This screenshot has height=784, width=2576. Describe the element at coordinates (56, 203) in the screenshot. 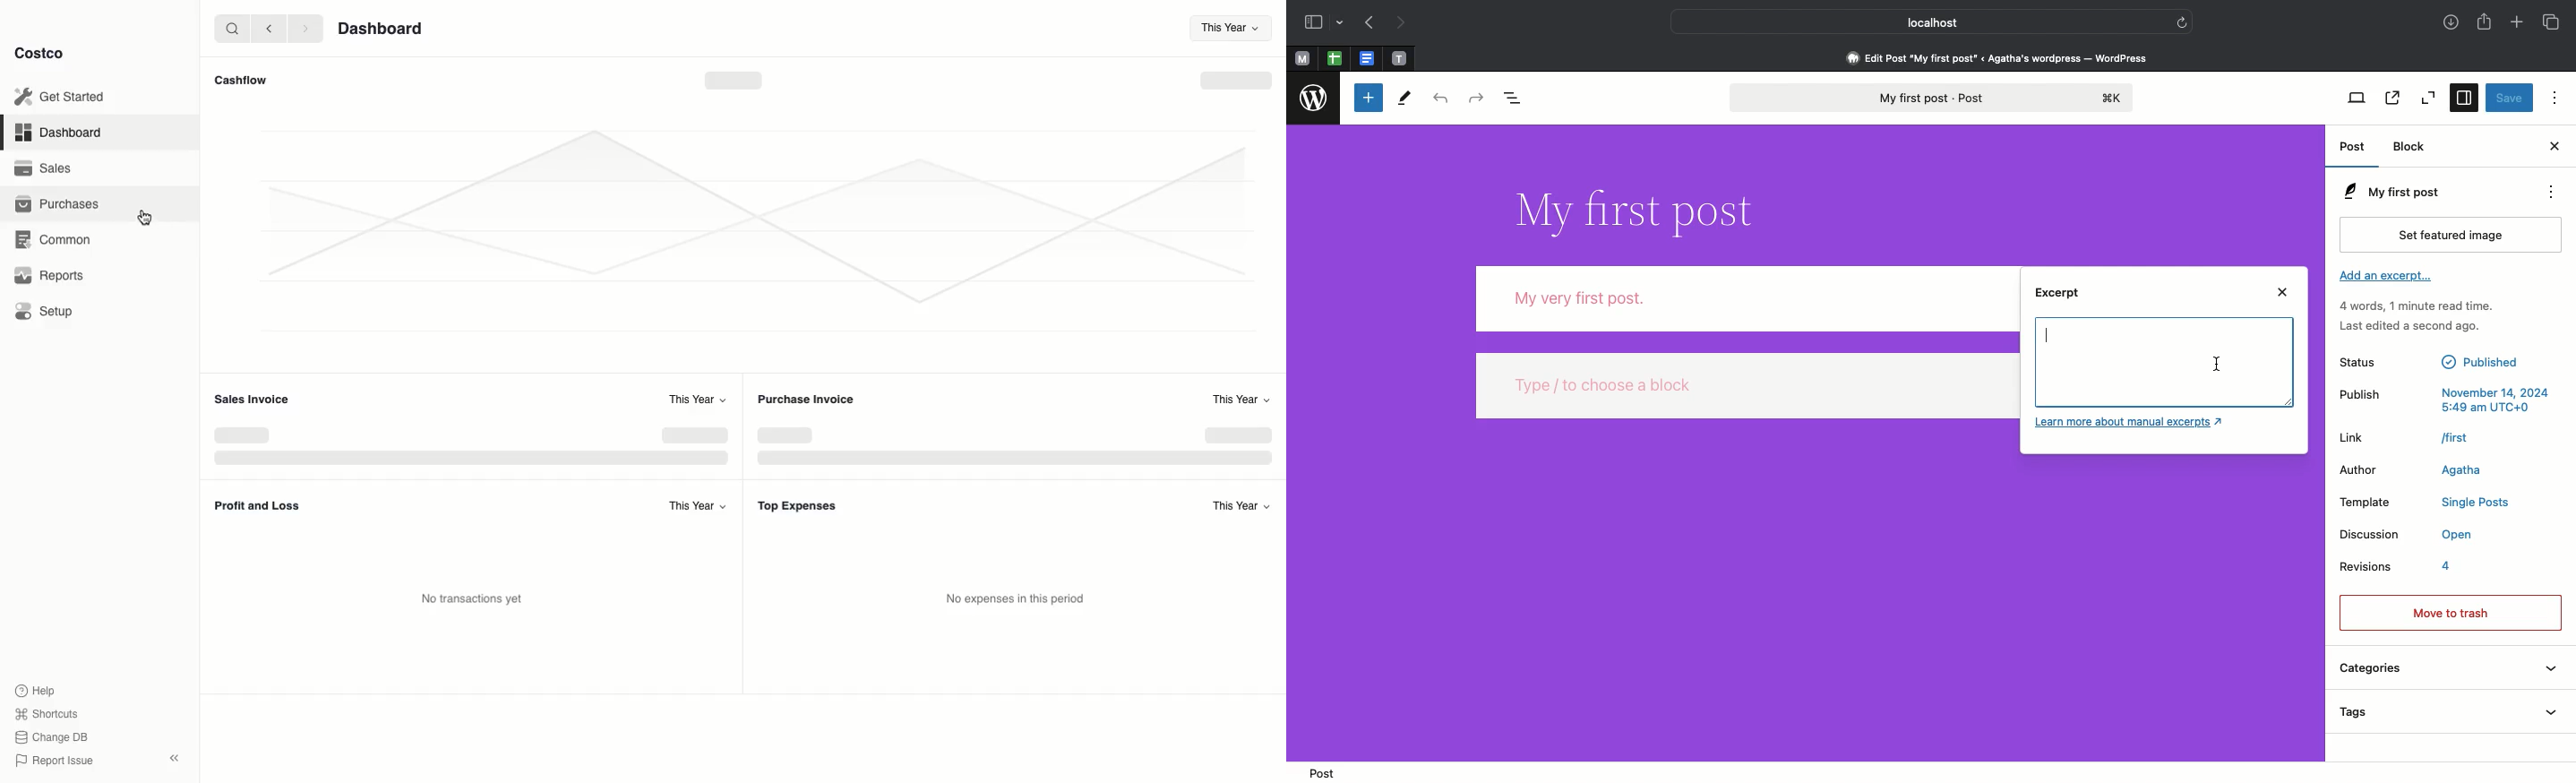

I see `Purchases` at that location.